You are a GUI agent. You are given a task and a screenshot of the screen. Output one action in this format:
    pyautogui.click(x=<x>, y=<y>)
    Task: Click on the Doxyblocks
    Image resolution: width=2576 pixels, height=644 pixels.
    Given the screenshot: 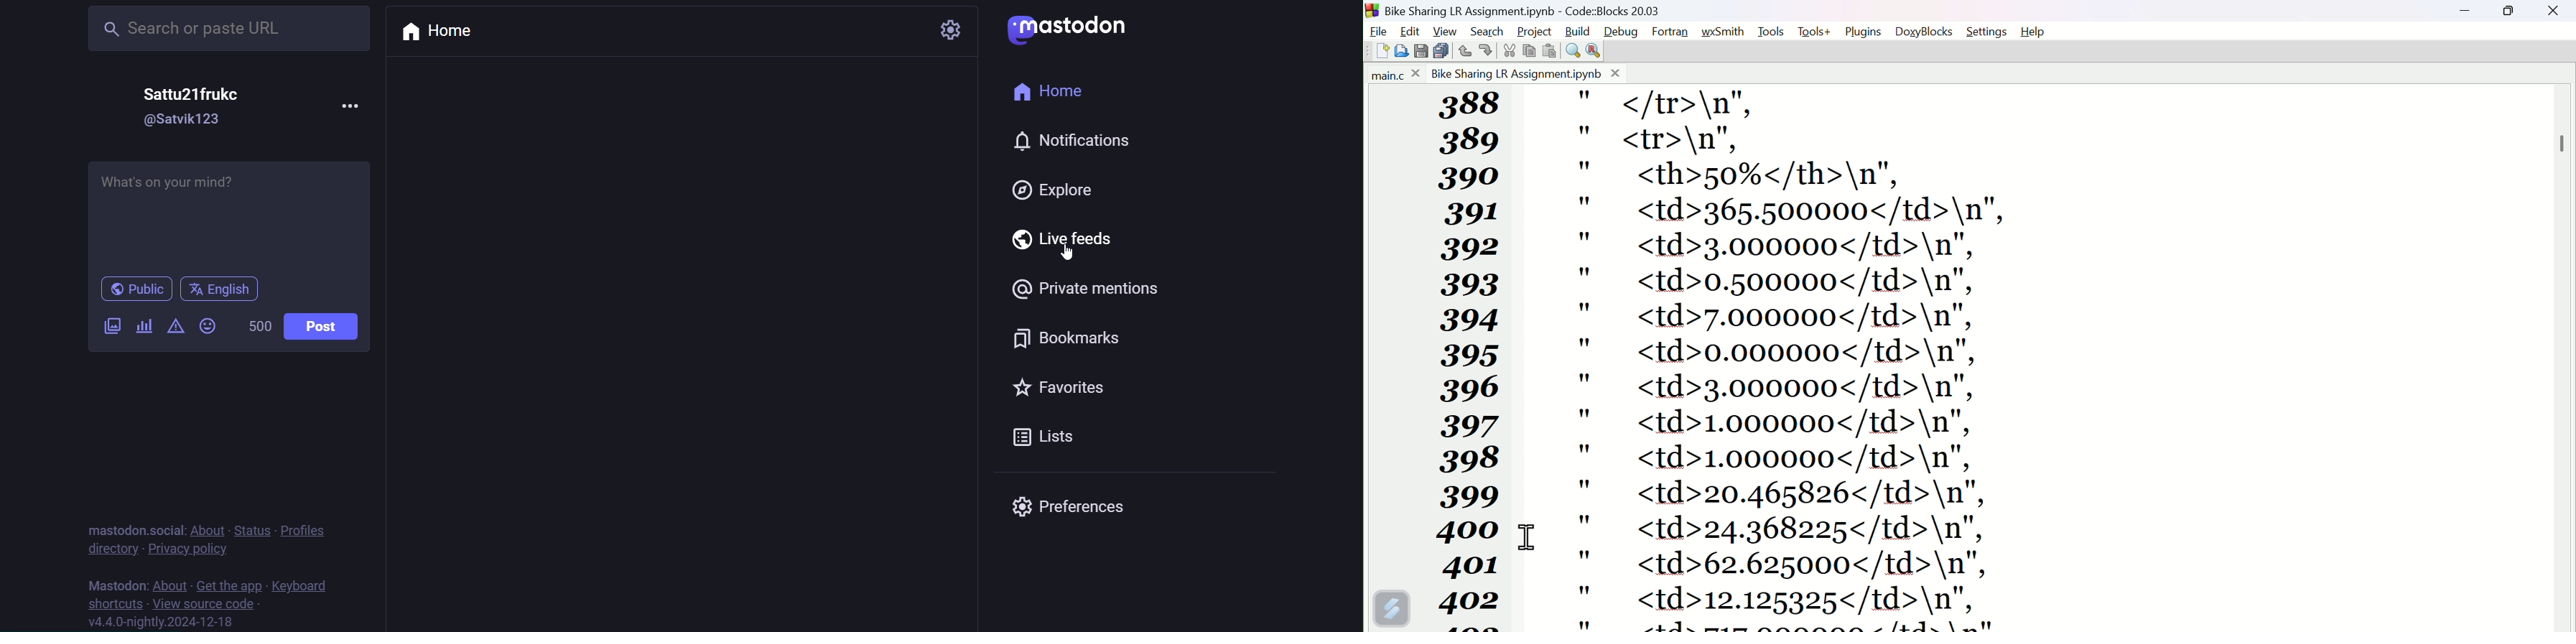 What is the action you would take?
    pyautogui.click(x=1925, y=29)
    